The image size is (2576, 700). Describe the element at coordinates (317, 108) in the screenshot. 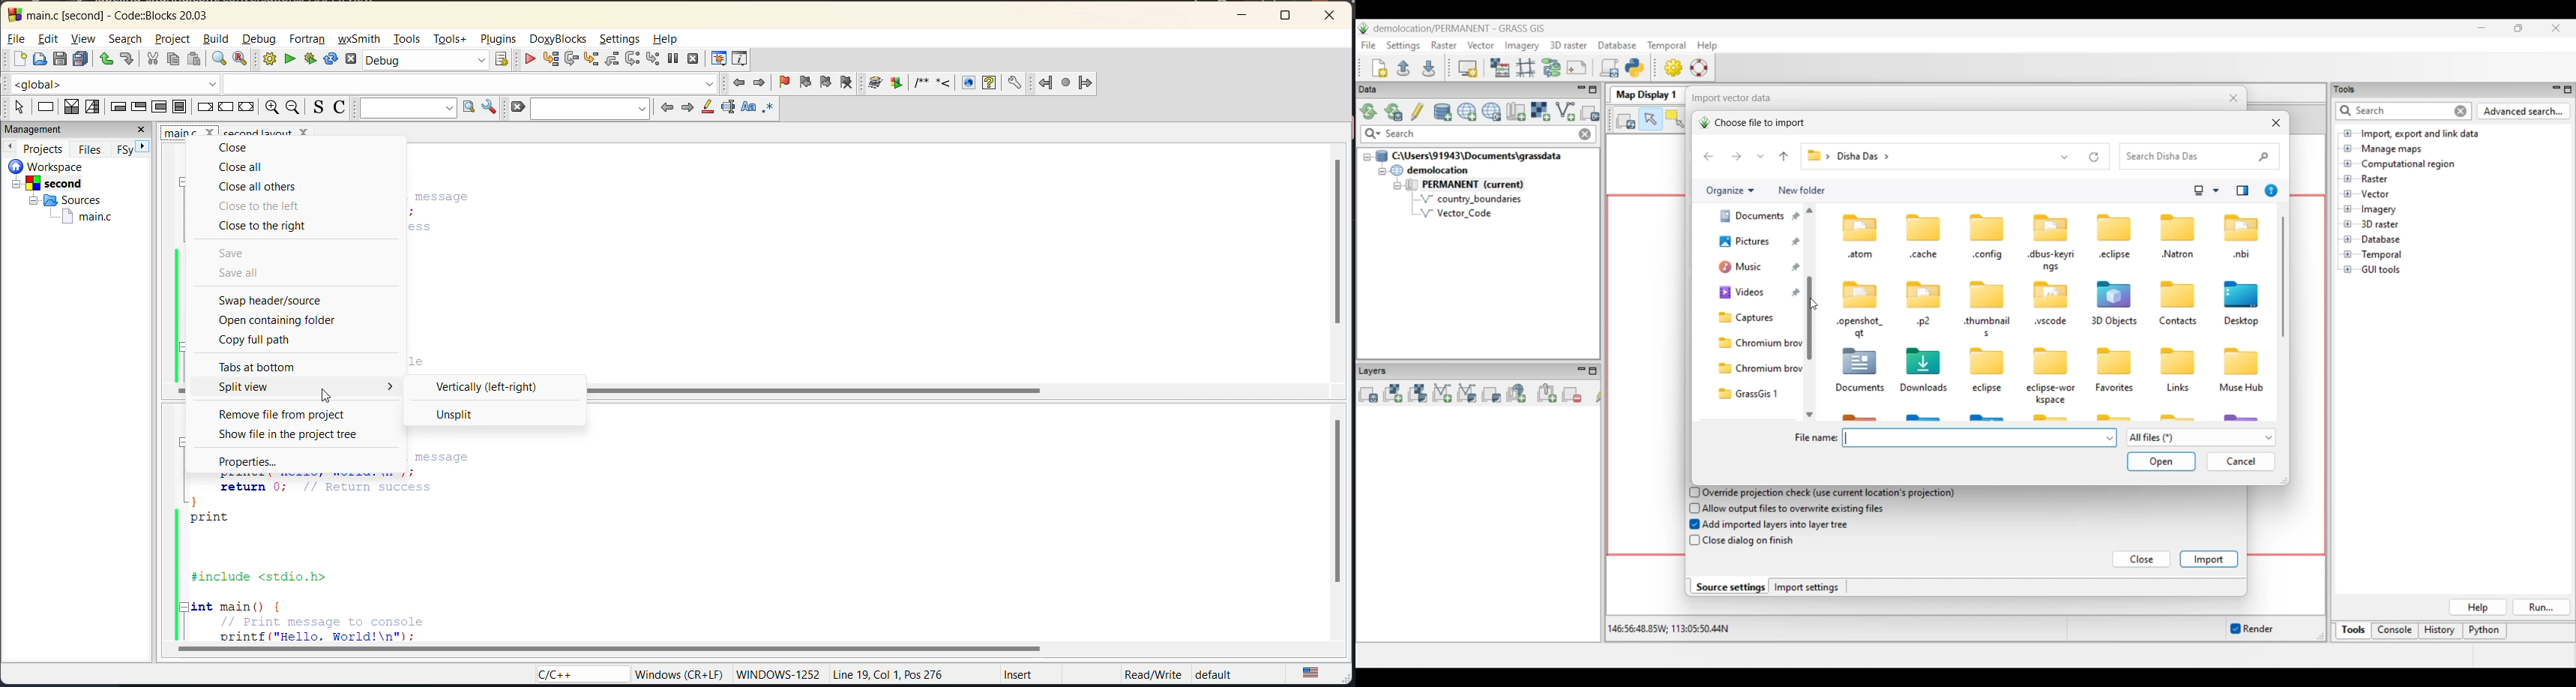

I see `toggle source` at that location.